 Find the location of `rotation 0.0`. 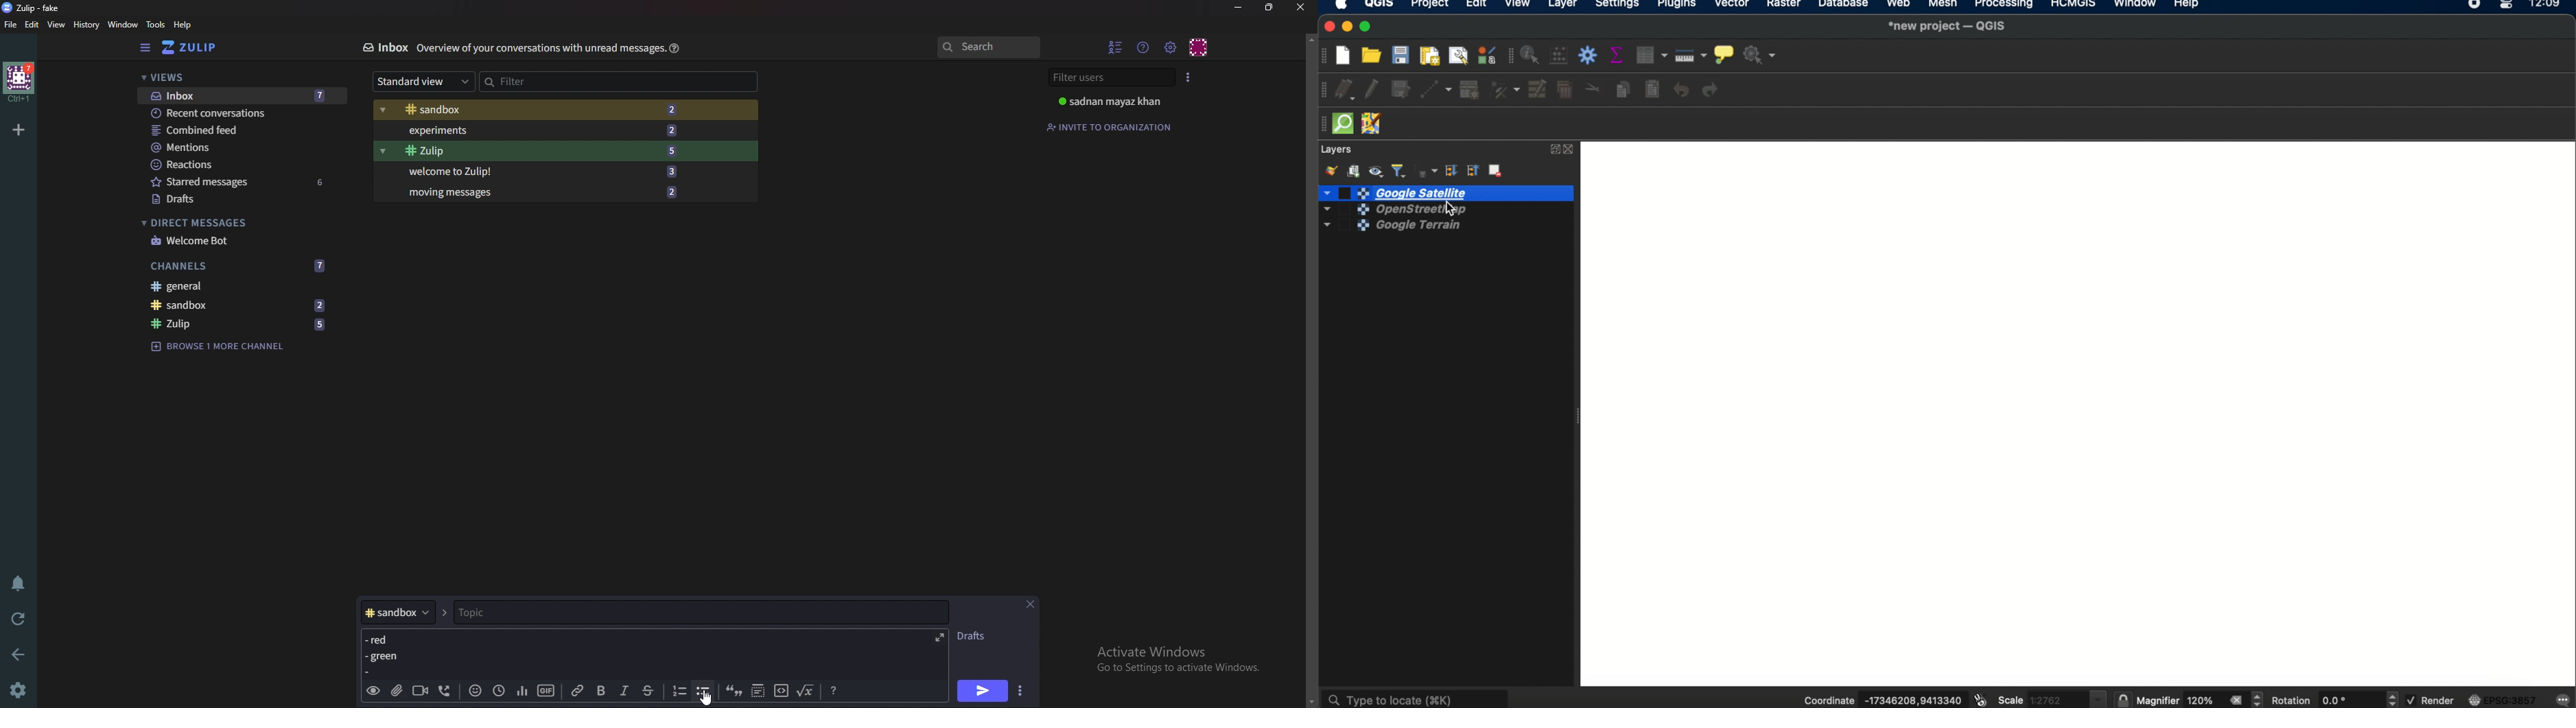

rotation 0.0 is located at coordinates (2317, 700).